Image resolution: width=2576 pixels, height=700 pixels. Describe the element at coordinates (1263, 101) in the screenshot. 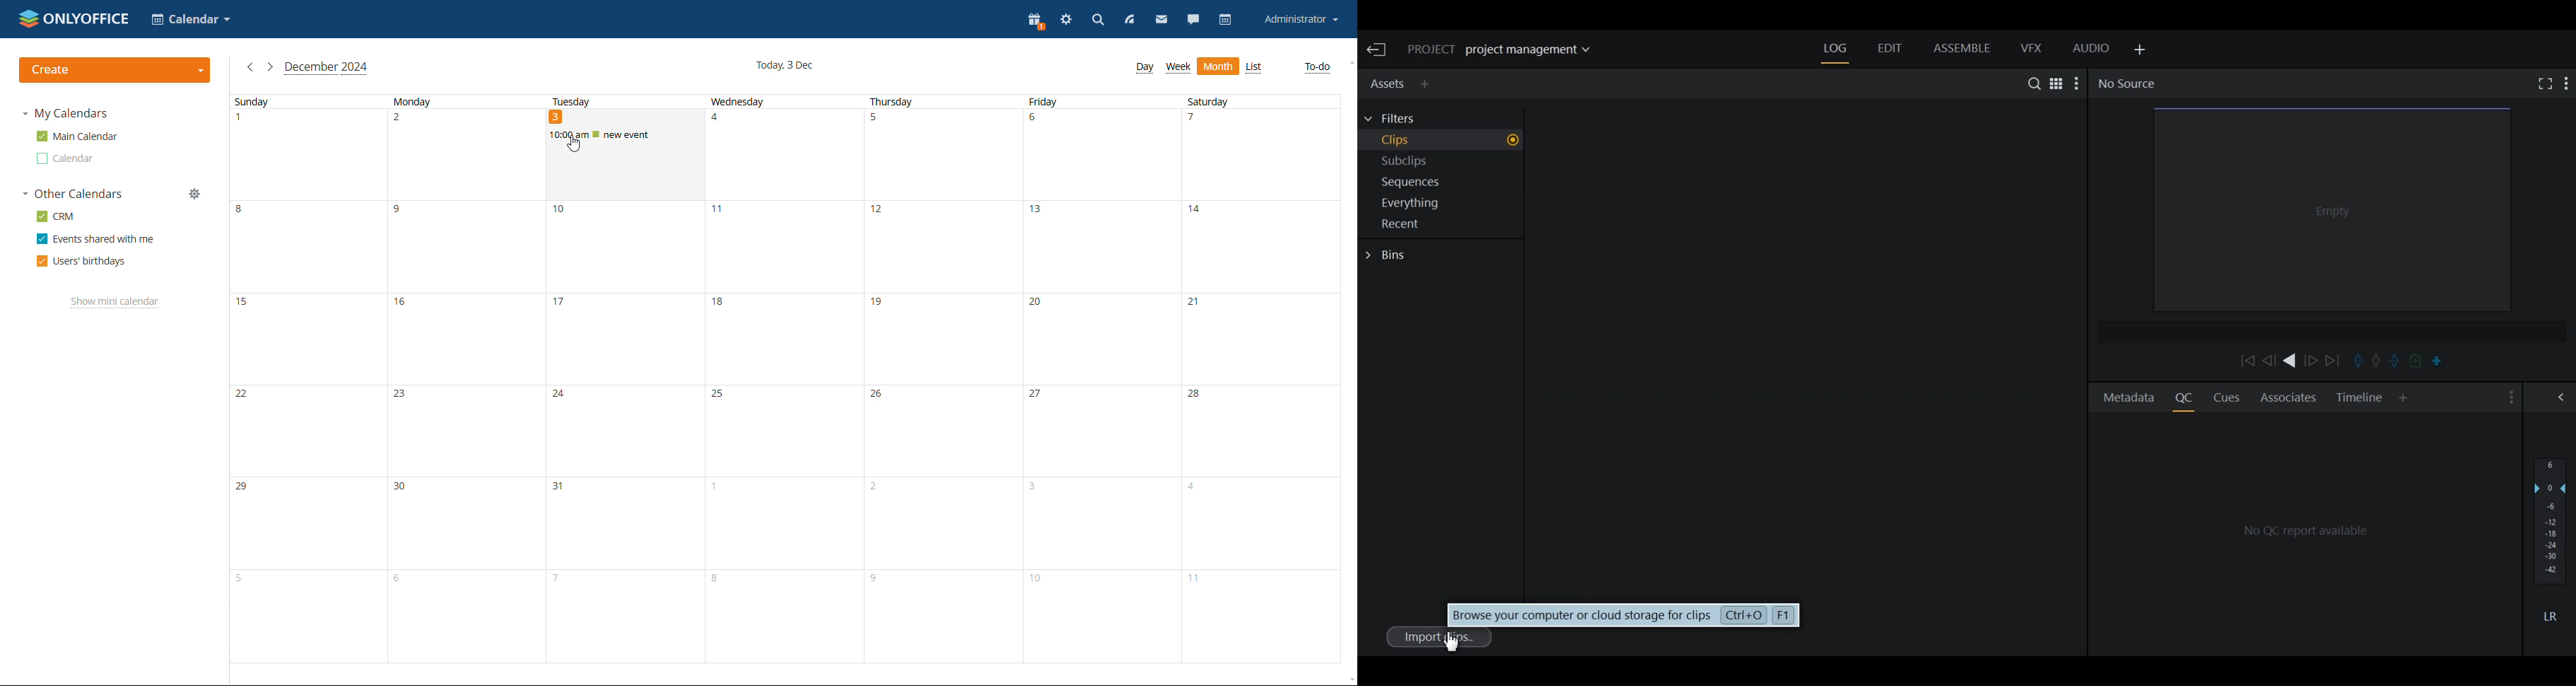

I see `Saturday` at that location.